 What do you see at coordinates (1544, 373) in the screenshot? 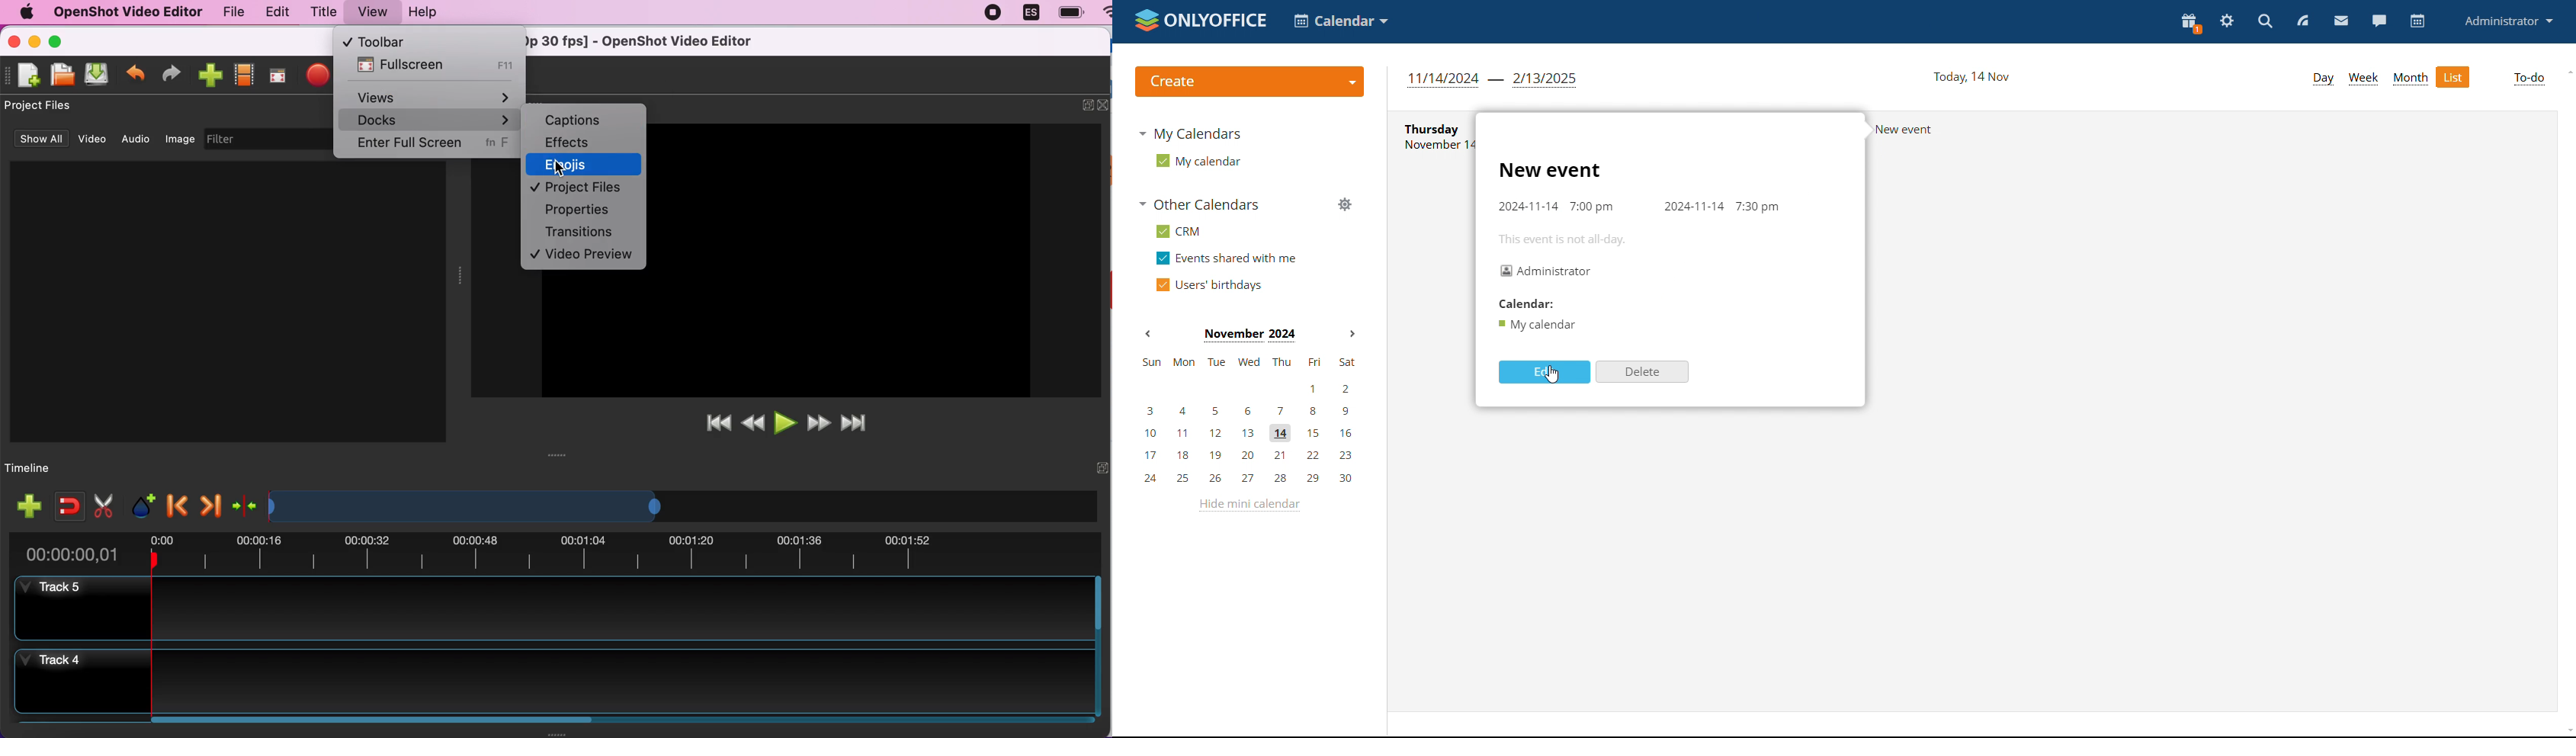
I see `edit` at bounding box center [1544, 373].